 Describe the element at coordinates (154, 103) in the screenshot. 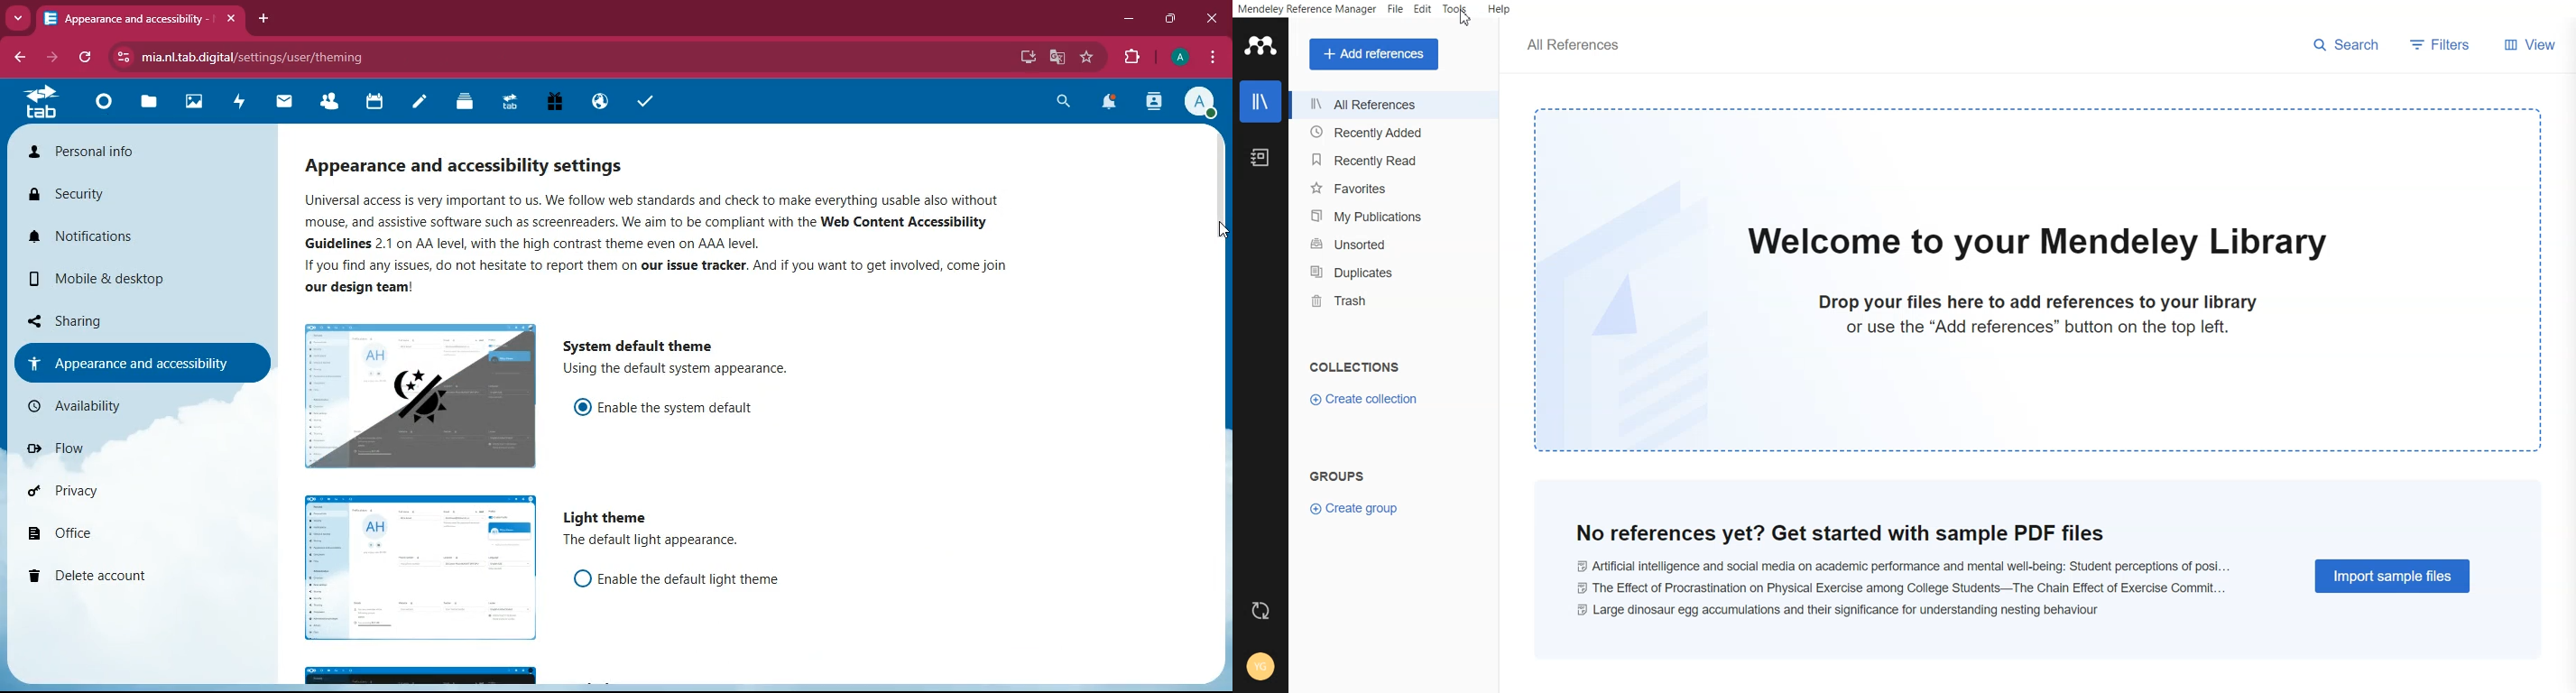

I see `files` at that location.